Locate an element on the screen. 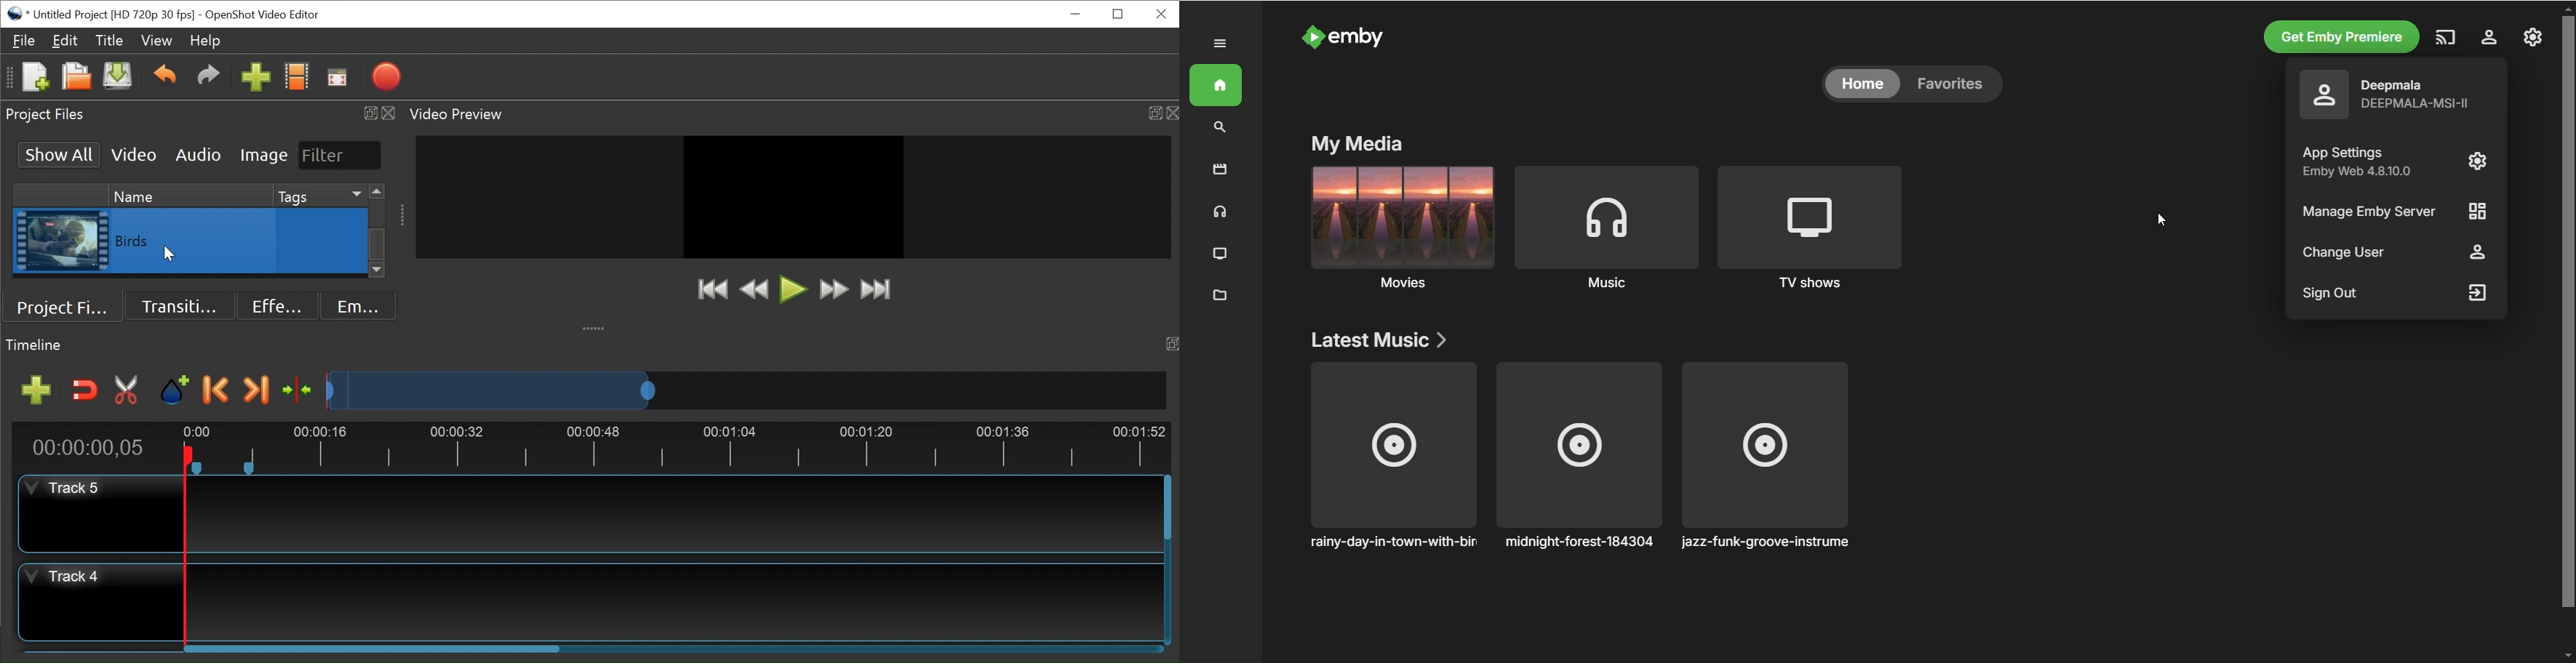  Timeline is located at coordinates (678, 446).